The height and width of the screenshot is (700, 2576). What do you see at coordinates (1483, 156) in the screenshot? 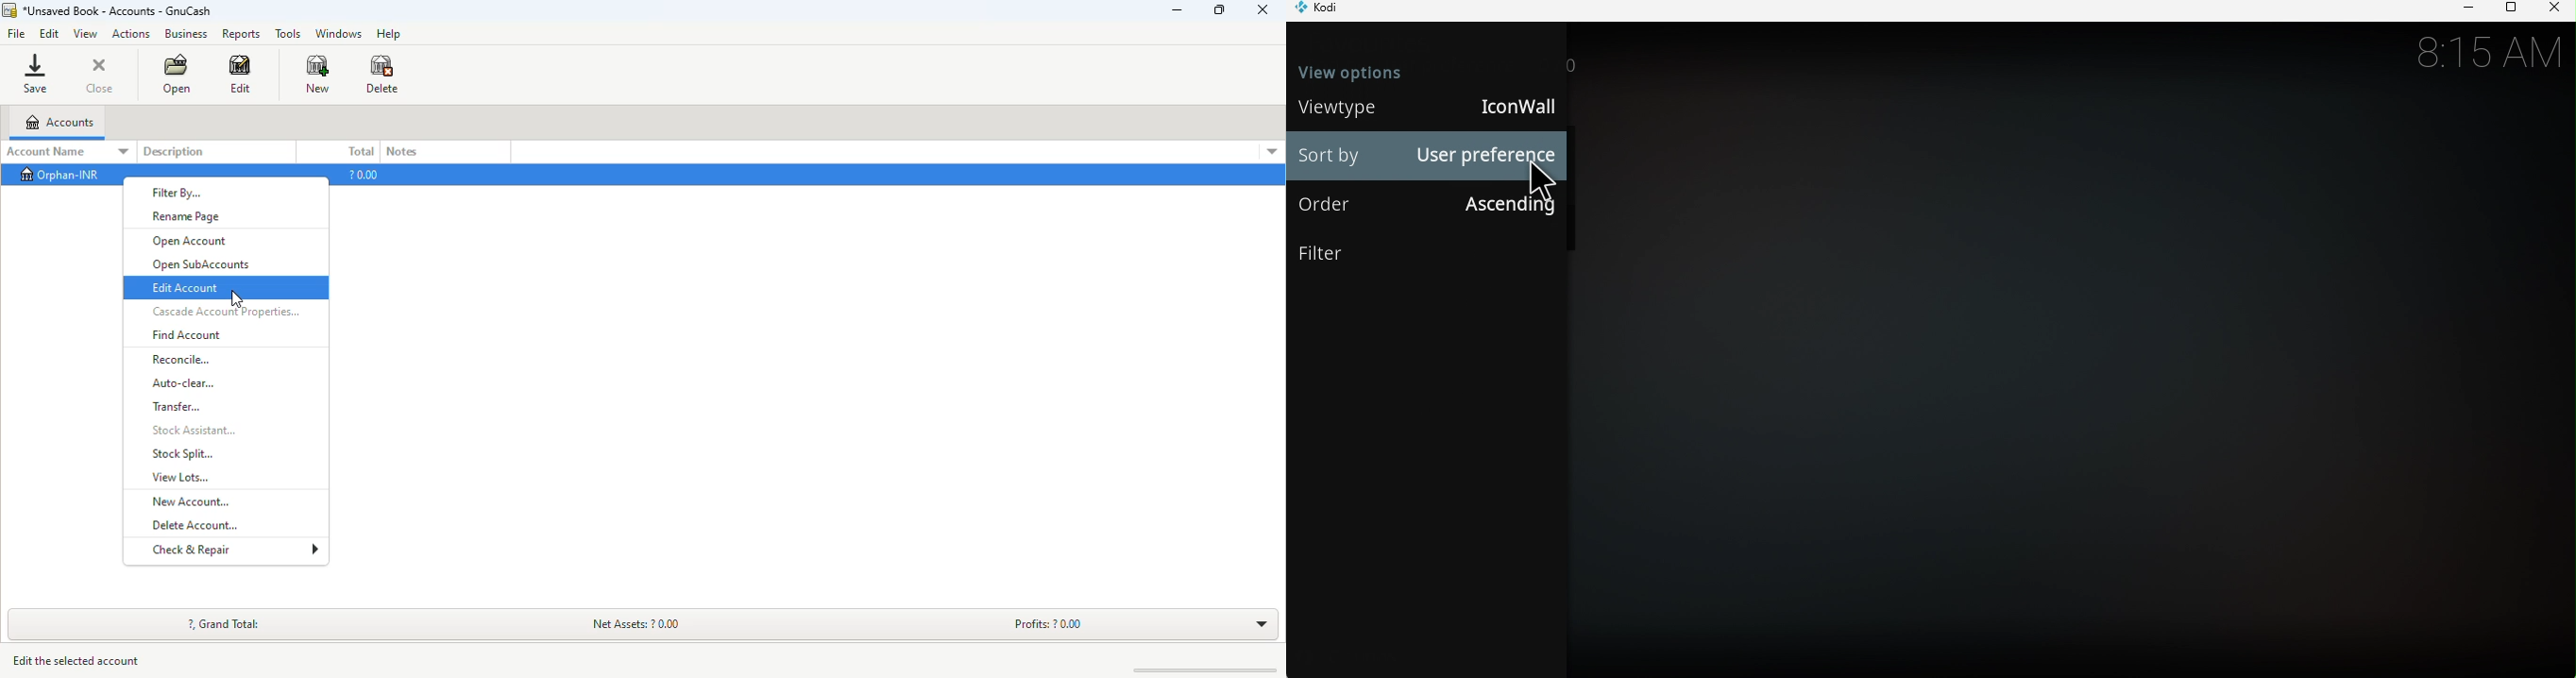
I see `User preference` at bounding box center [1483, 156].